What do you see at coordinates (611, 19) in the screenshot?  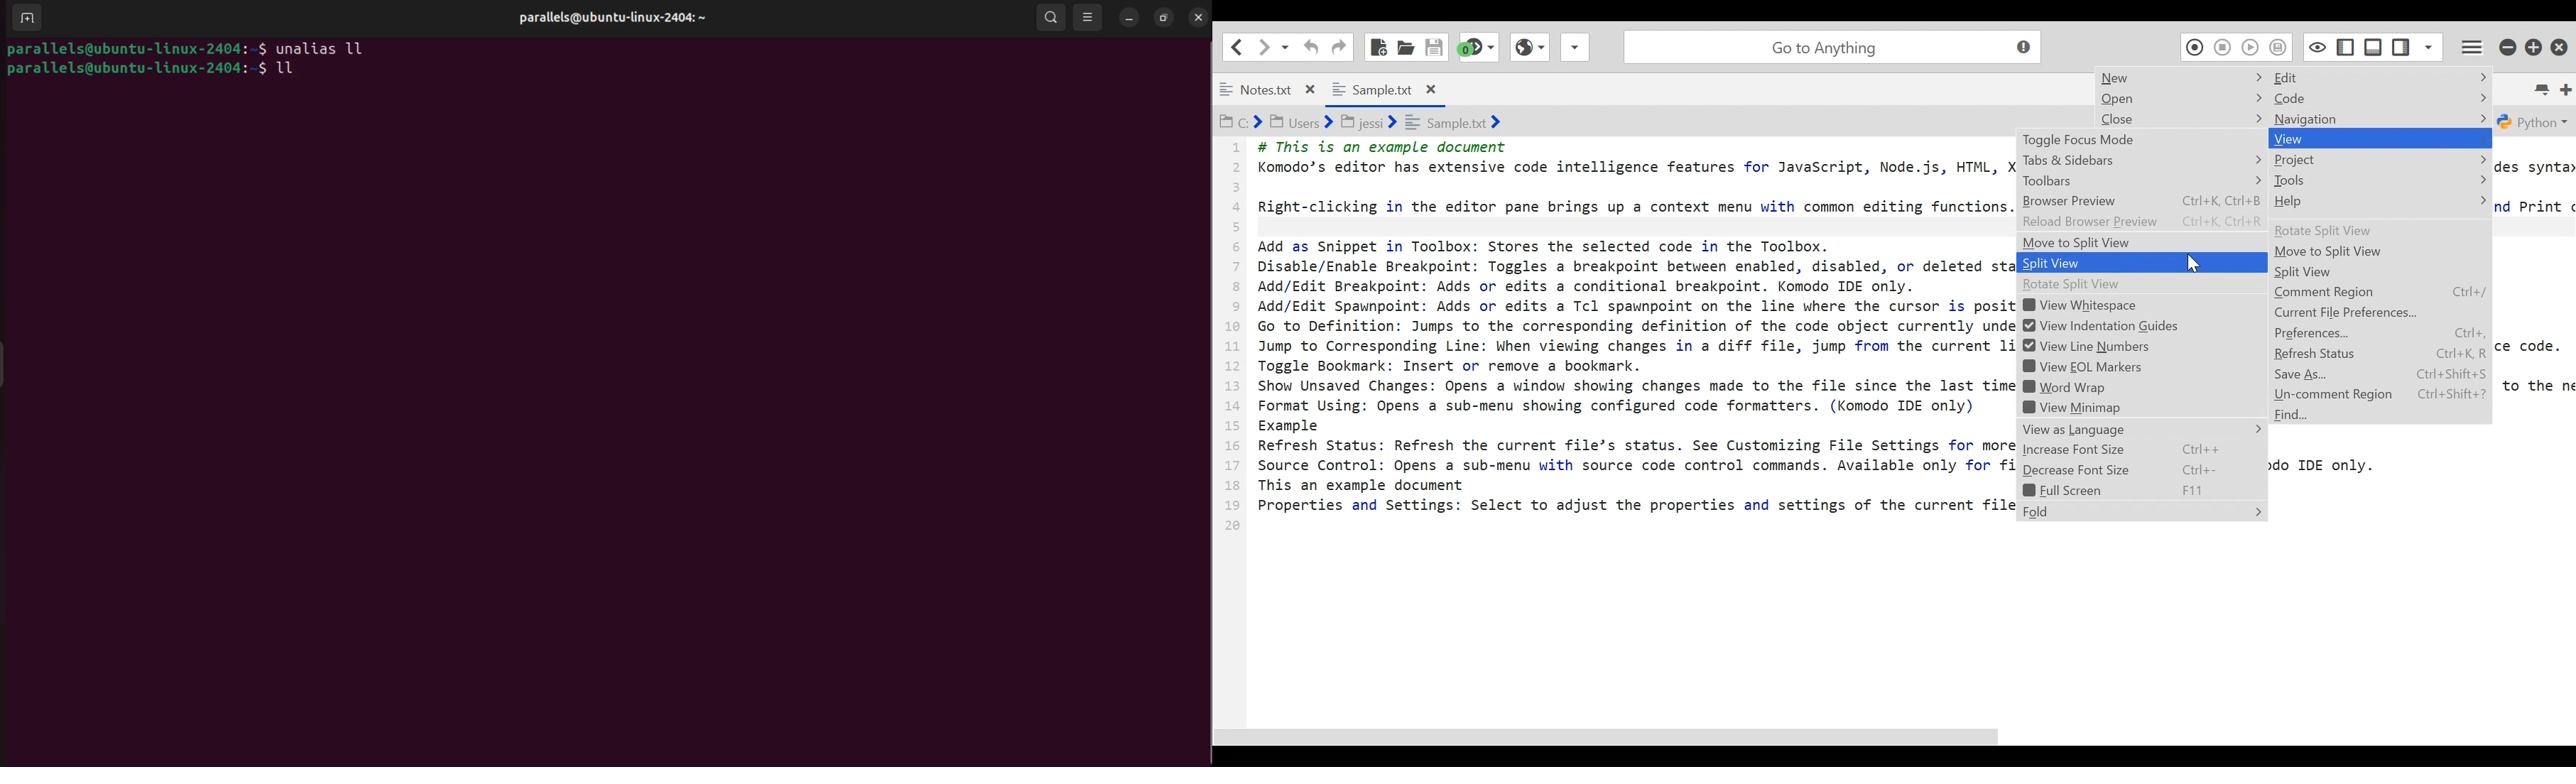 I see `userprofile` at bounding box center [611, 19].